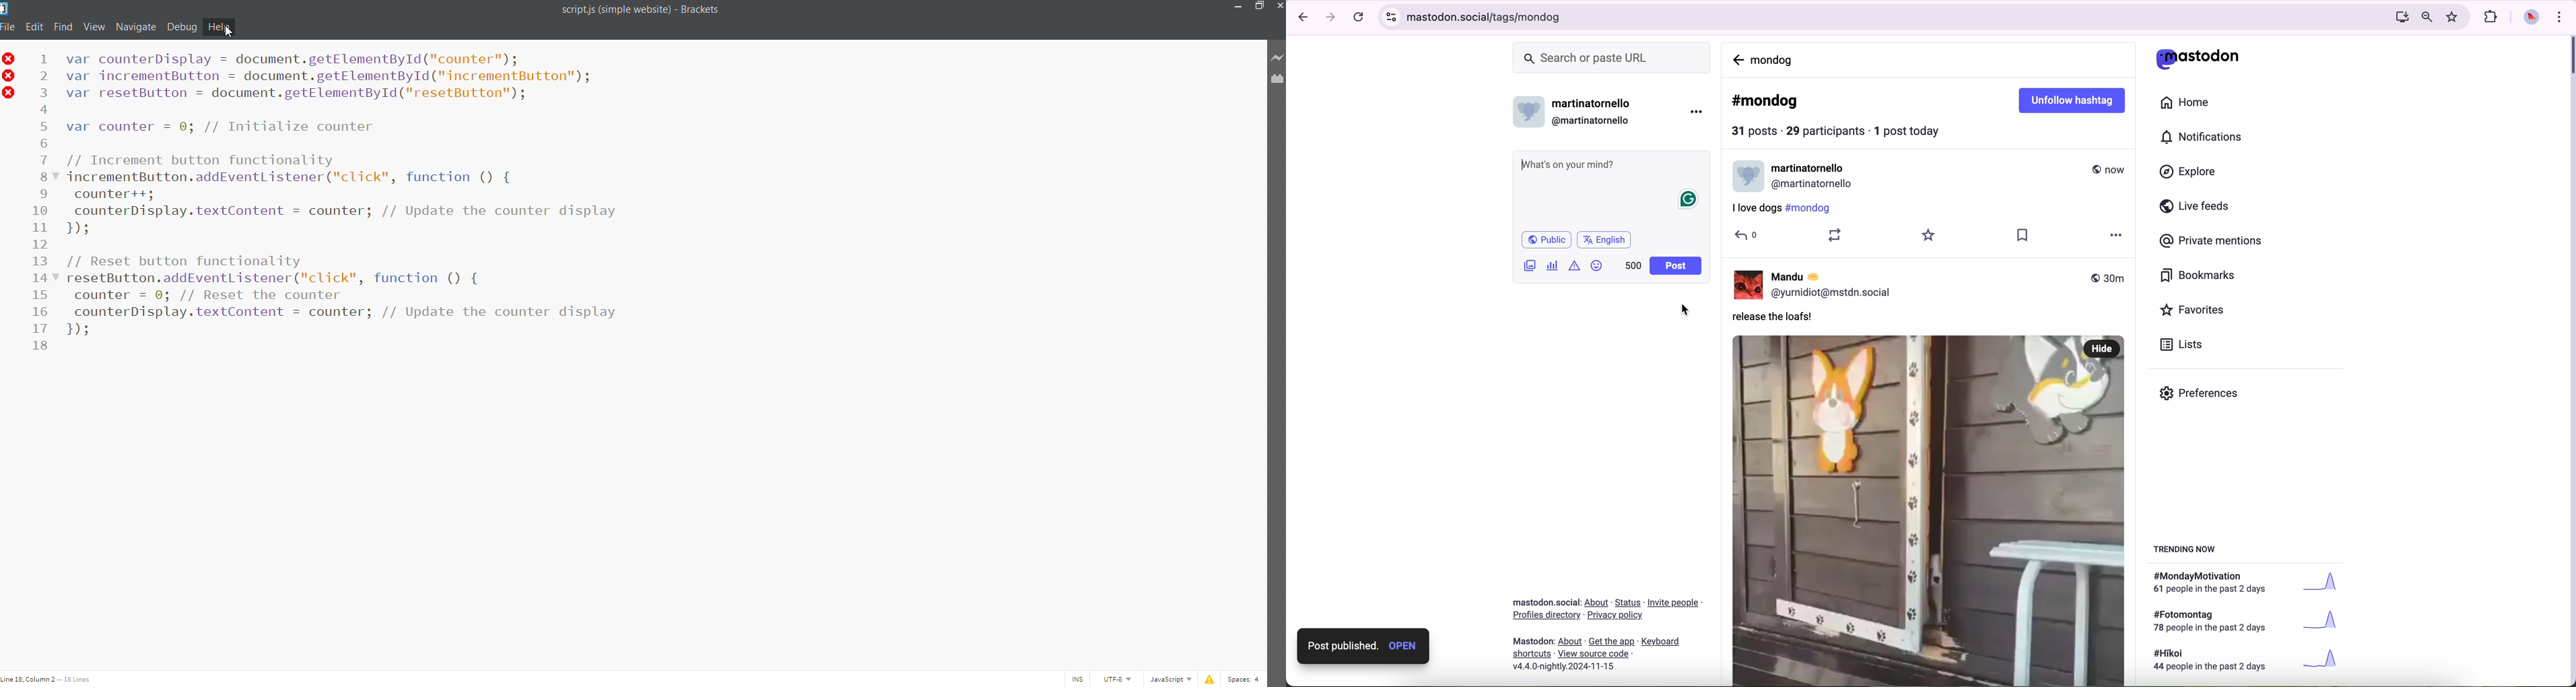 Image resolution: width=2576 pixels, height=700 pixels. Describe the element at coordinates (137, 26) in the screenshot. I see `navigate` at that location.